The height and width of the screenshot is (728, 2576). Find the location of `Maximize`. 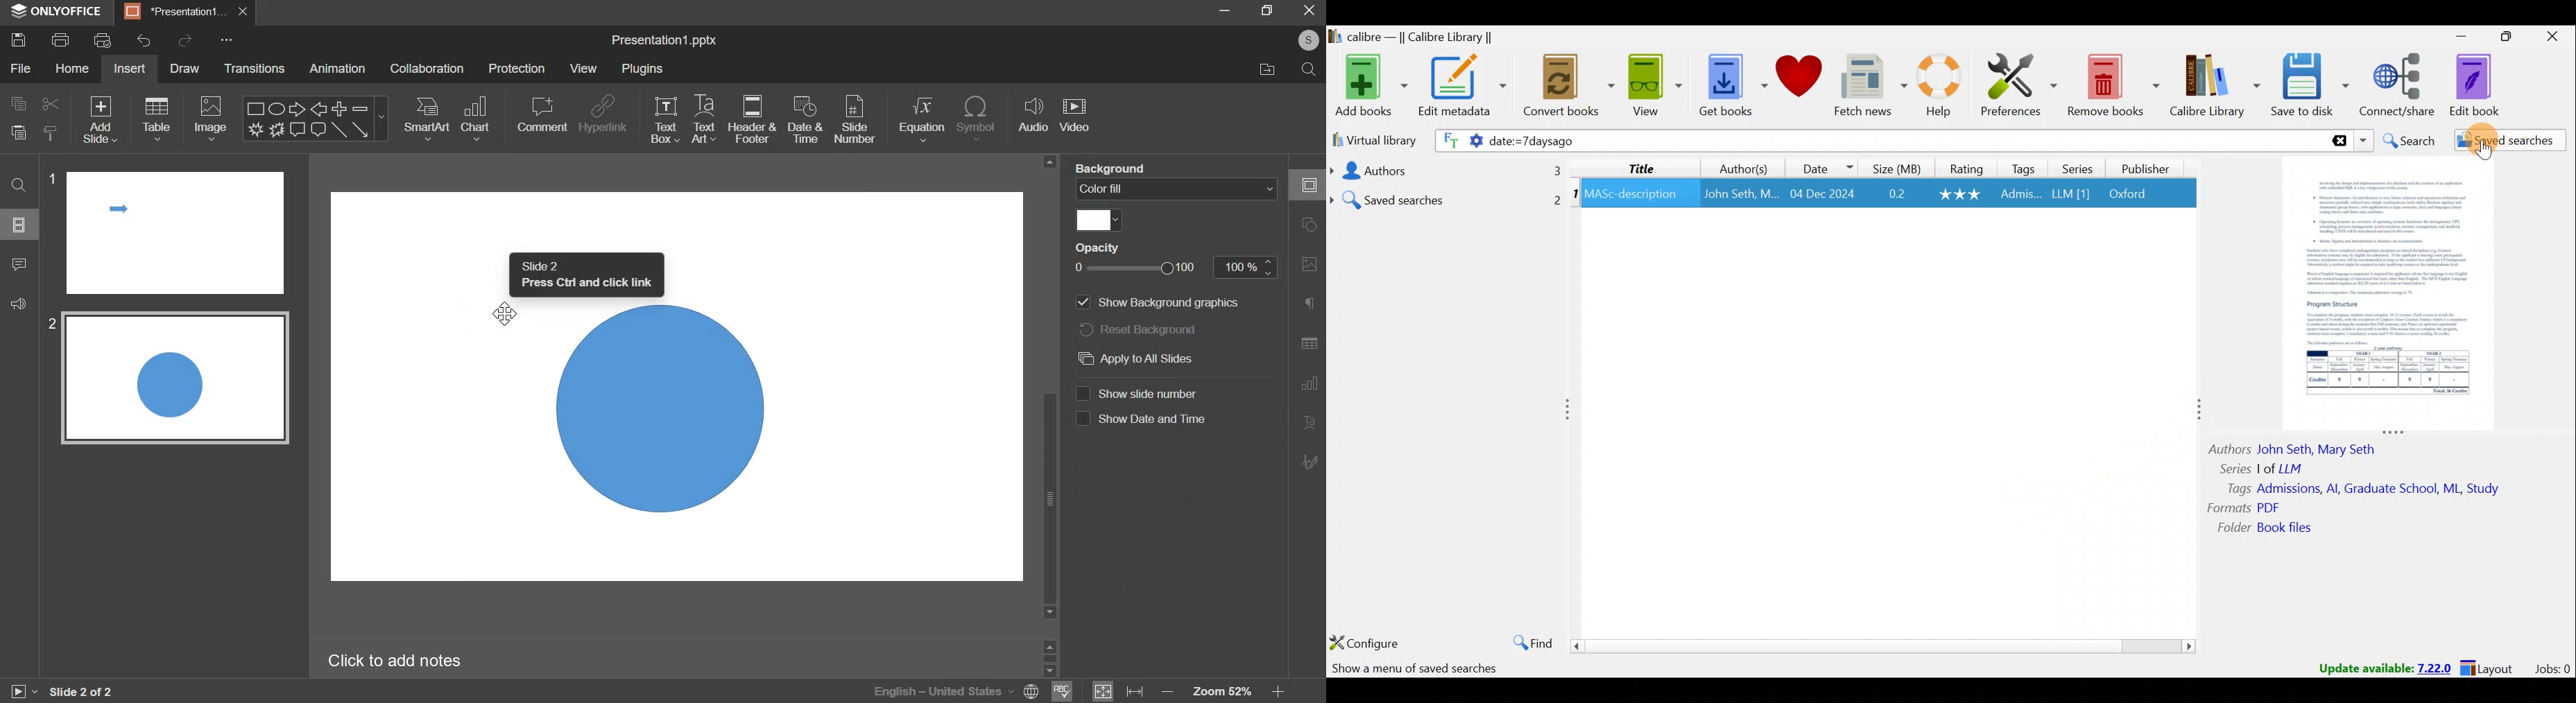

Maximize is located at coordinates (2501, 39).